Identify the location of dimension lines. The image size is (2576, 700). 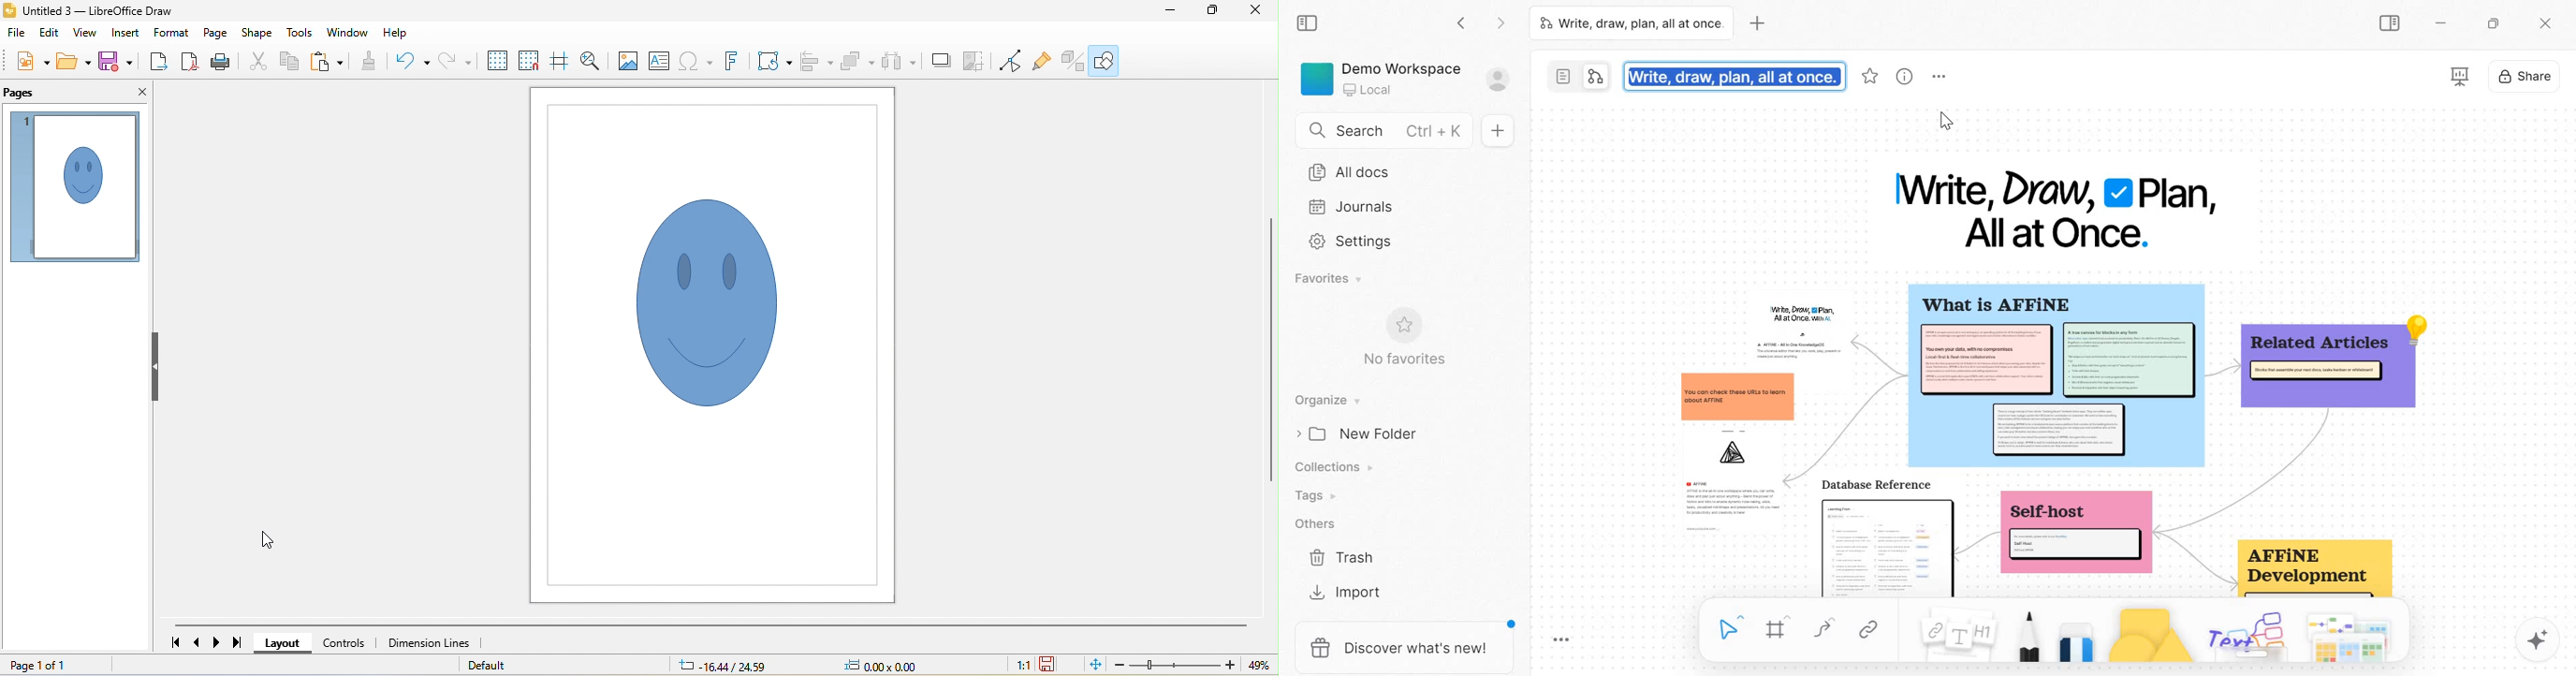
(429, 641).